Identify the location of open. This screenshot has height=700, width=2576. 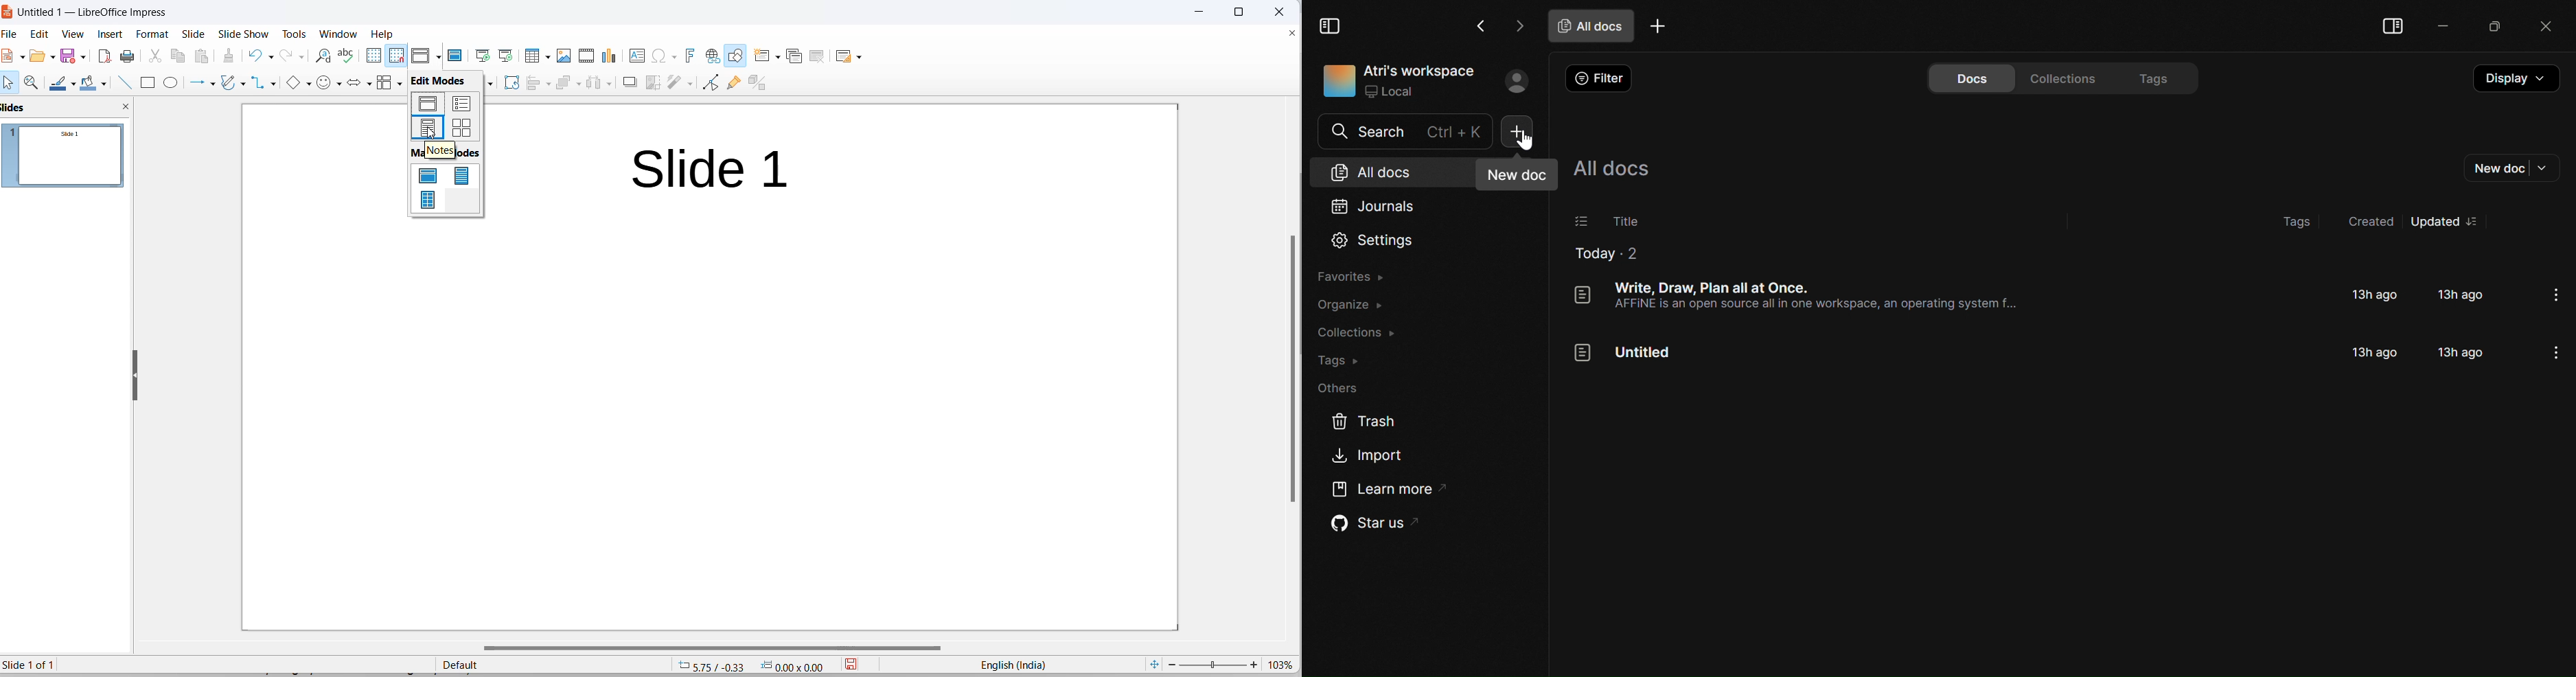
(36, 59).